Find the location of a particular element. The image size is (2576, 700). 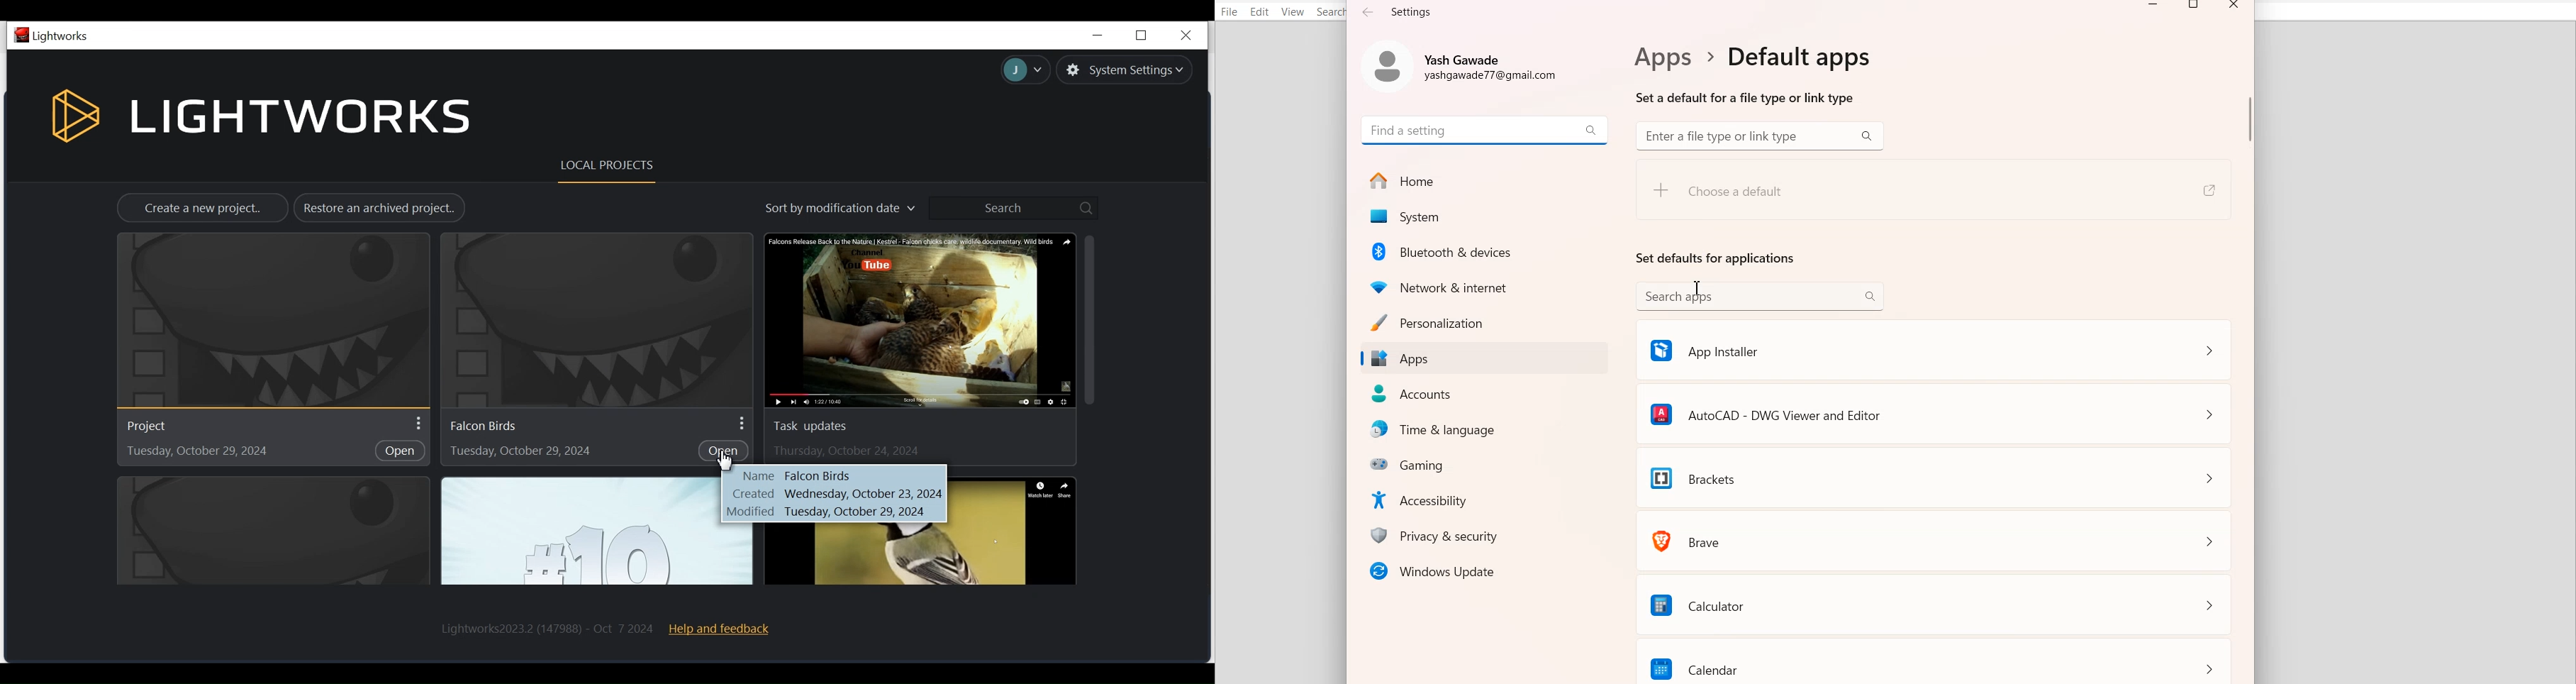

Edit is located at coordinates (1260, 11).